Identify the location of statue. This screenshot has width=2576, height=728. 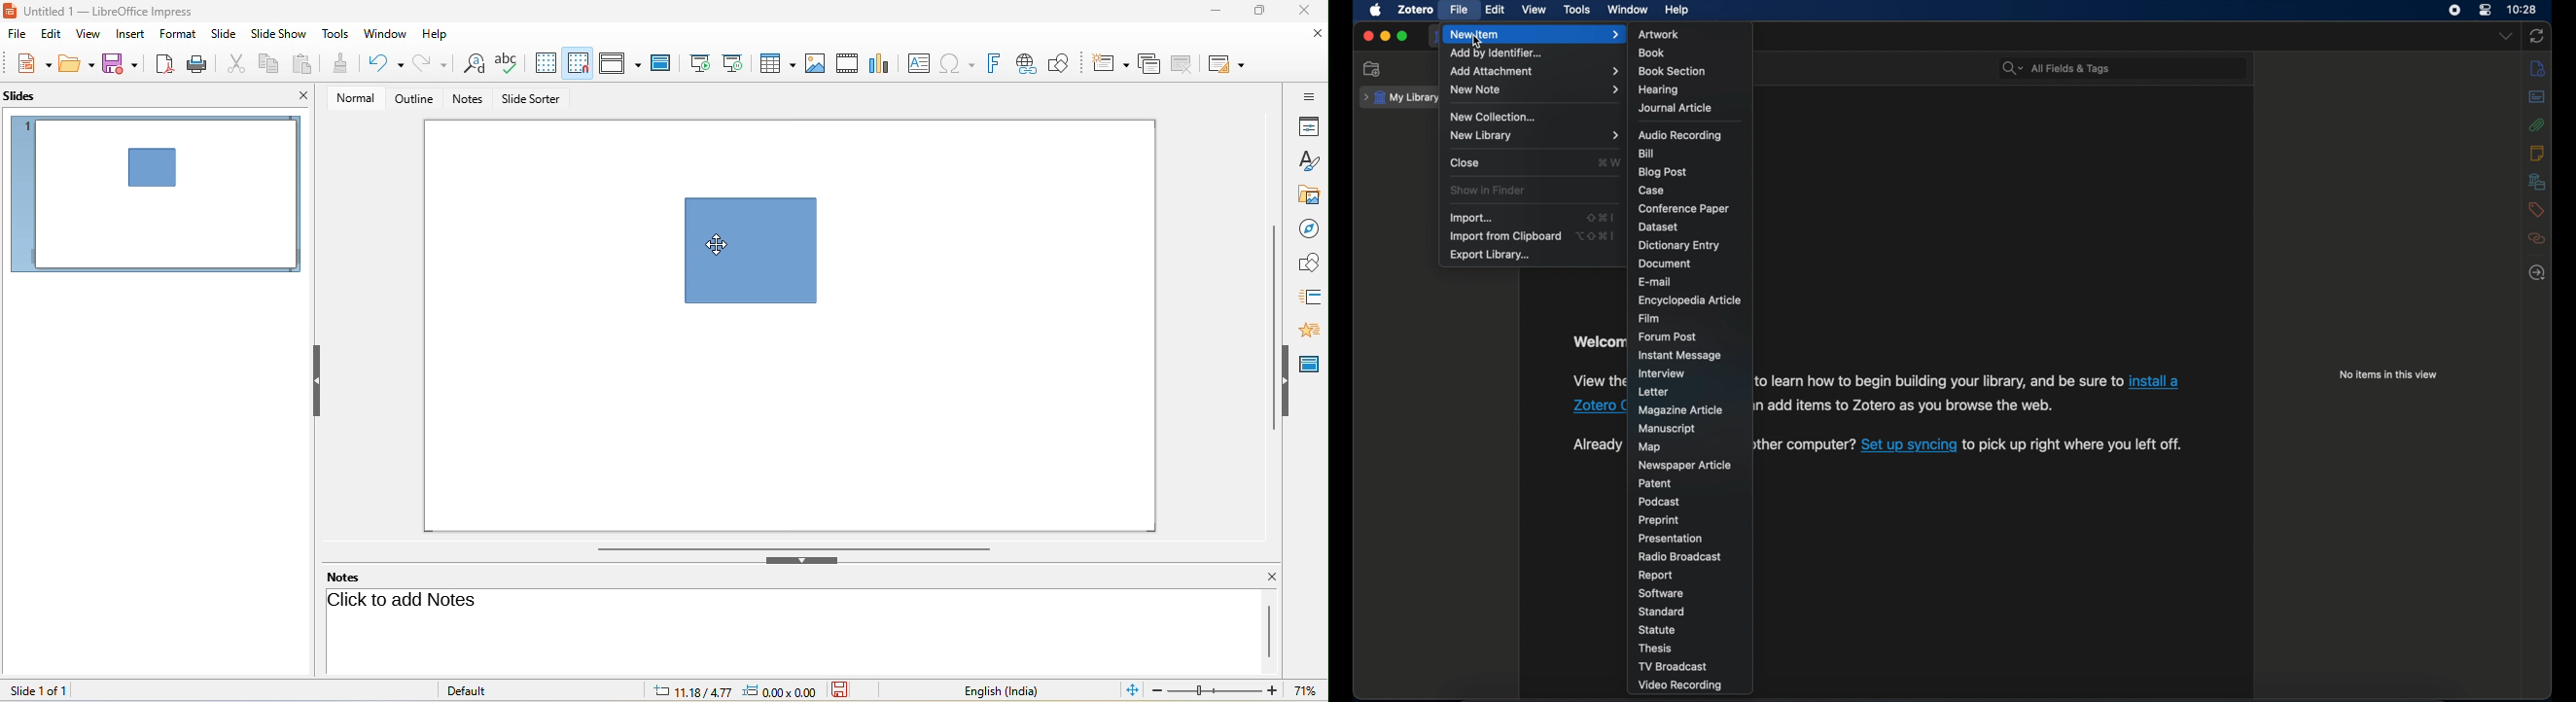
(1657, 630).